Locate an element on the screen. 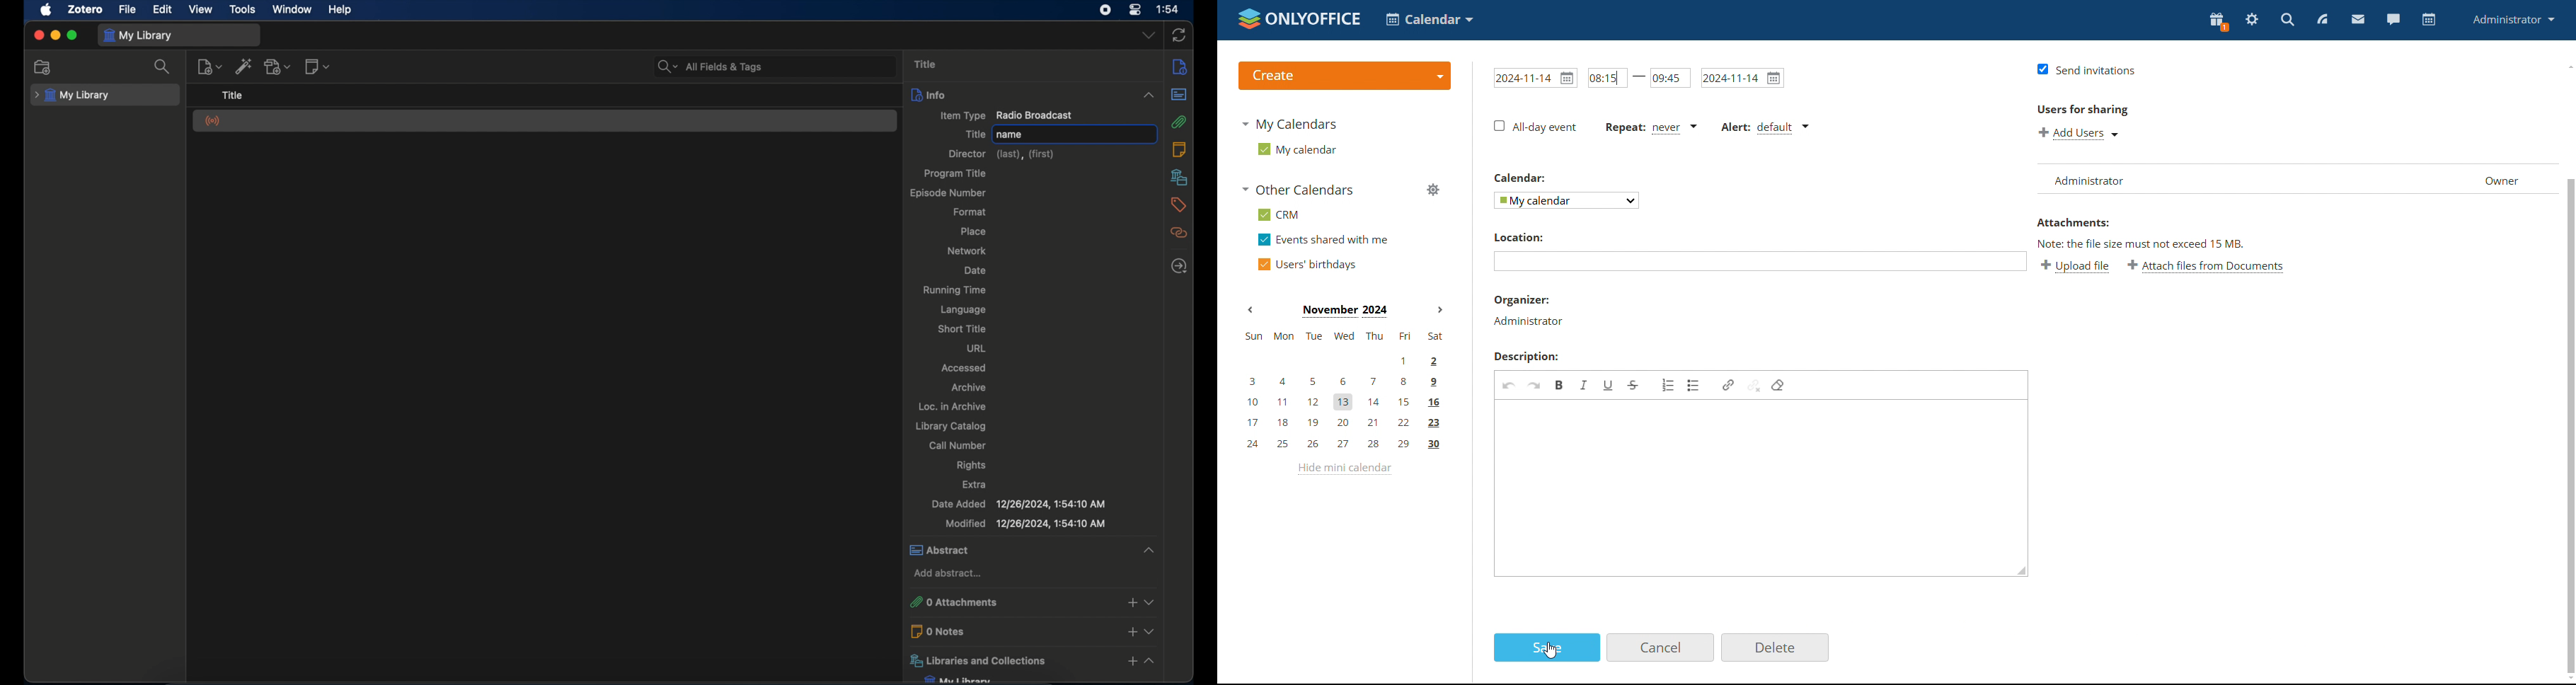  Link is located at coordinates (1729, 385).